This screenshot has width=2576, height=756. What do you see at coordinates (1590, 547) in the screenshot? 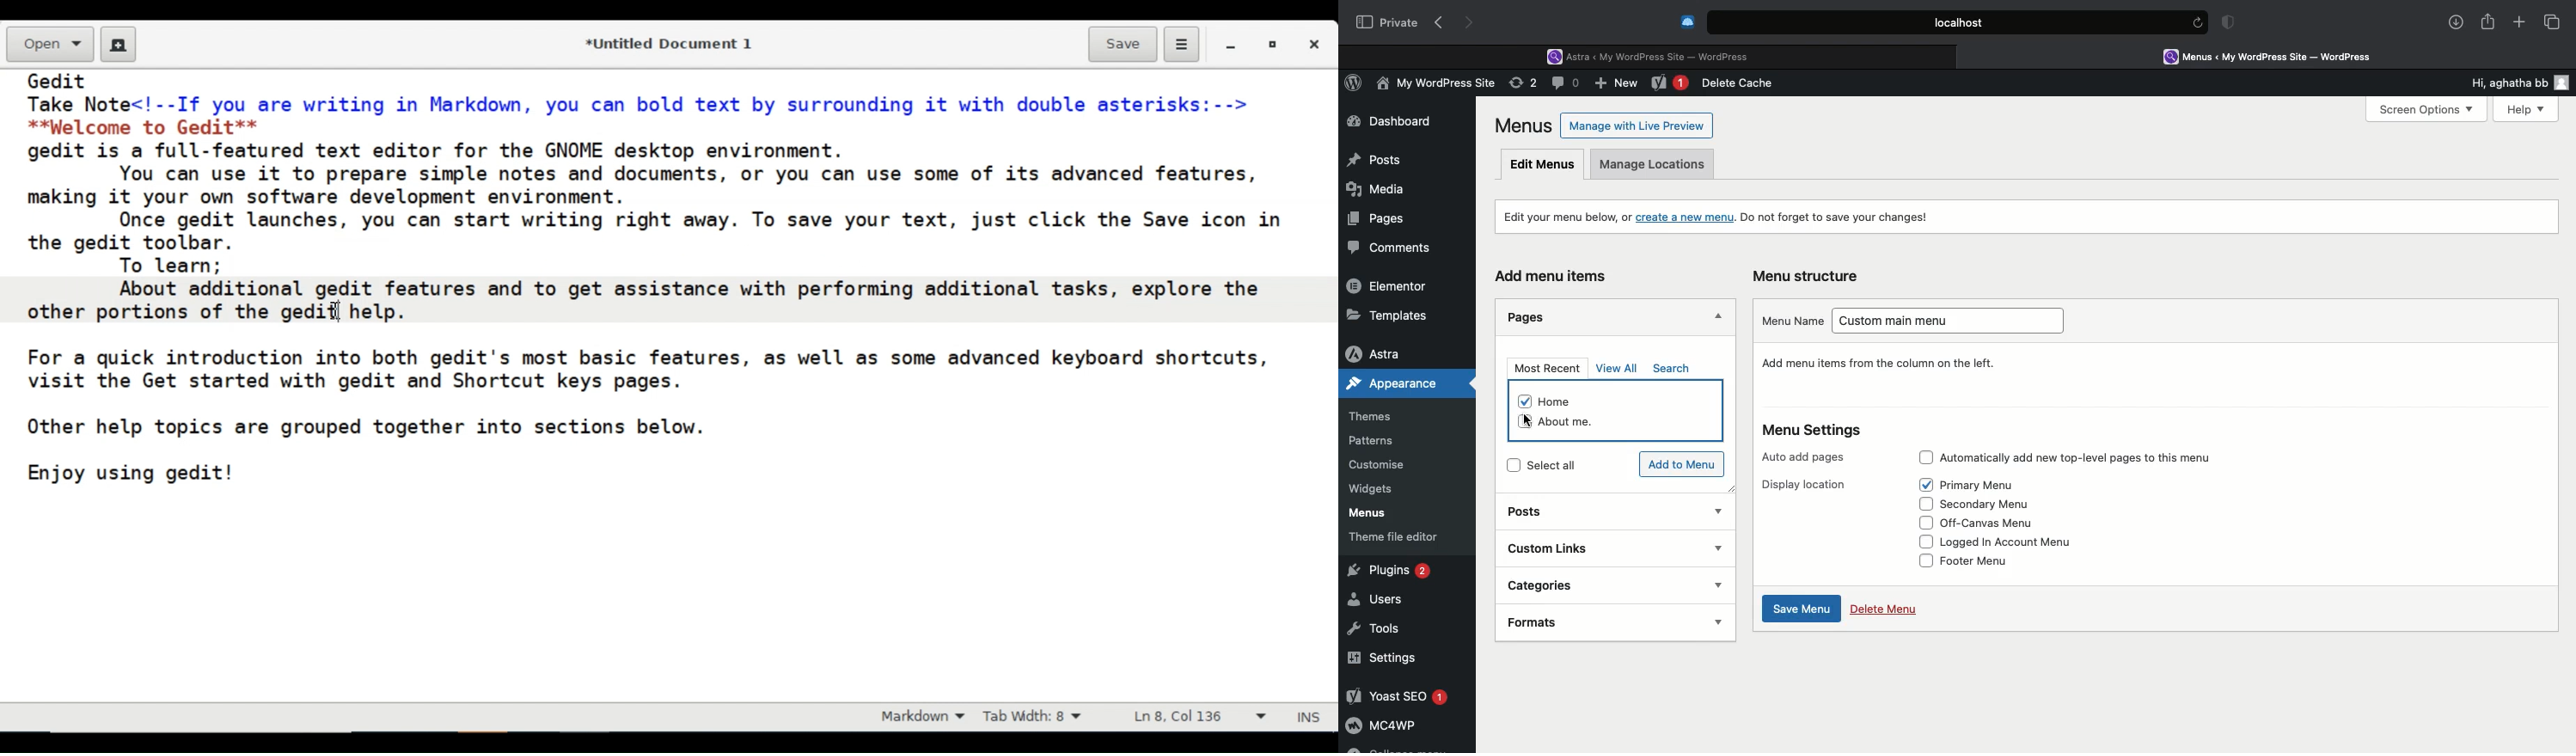
I see `Custom links` at bounding box center [1590, 547].